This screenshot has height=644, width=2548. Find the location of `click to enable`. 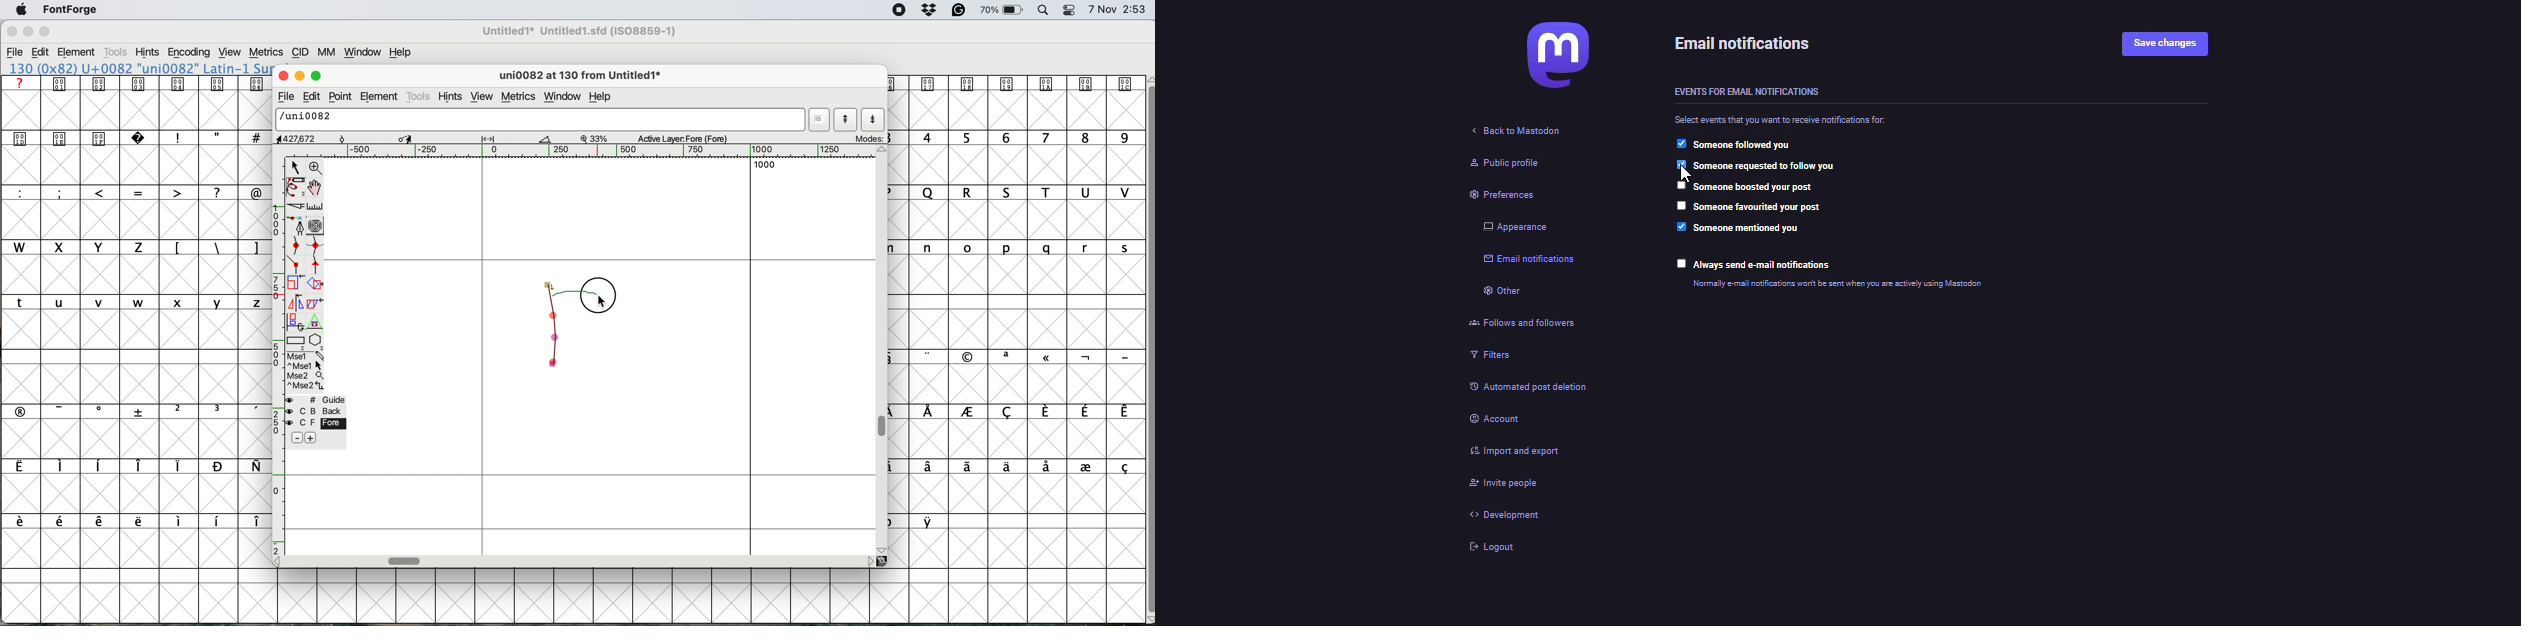

click to enable is located at coordinates (1681, 185).